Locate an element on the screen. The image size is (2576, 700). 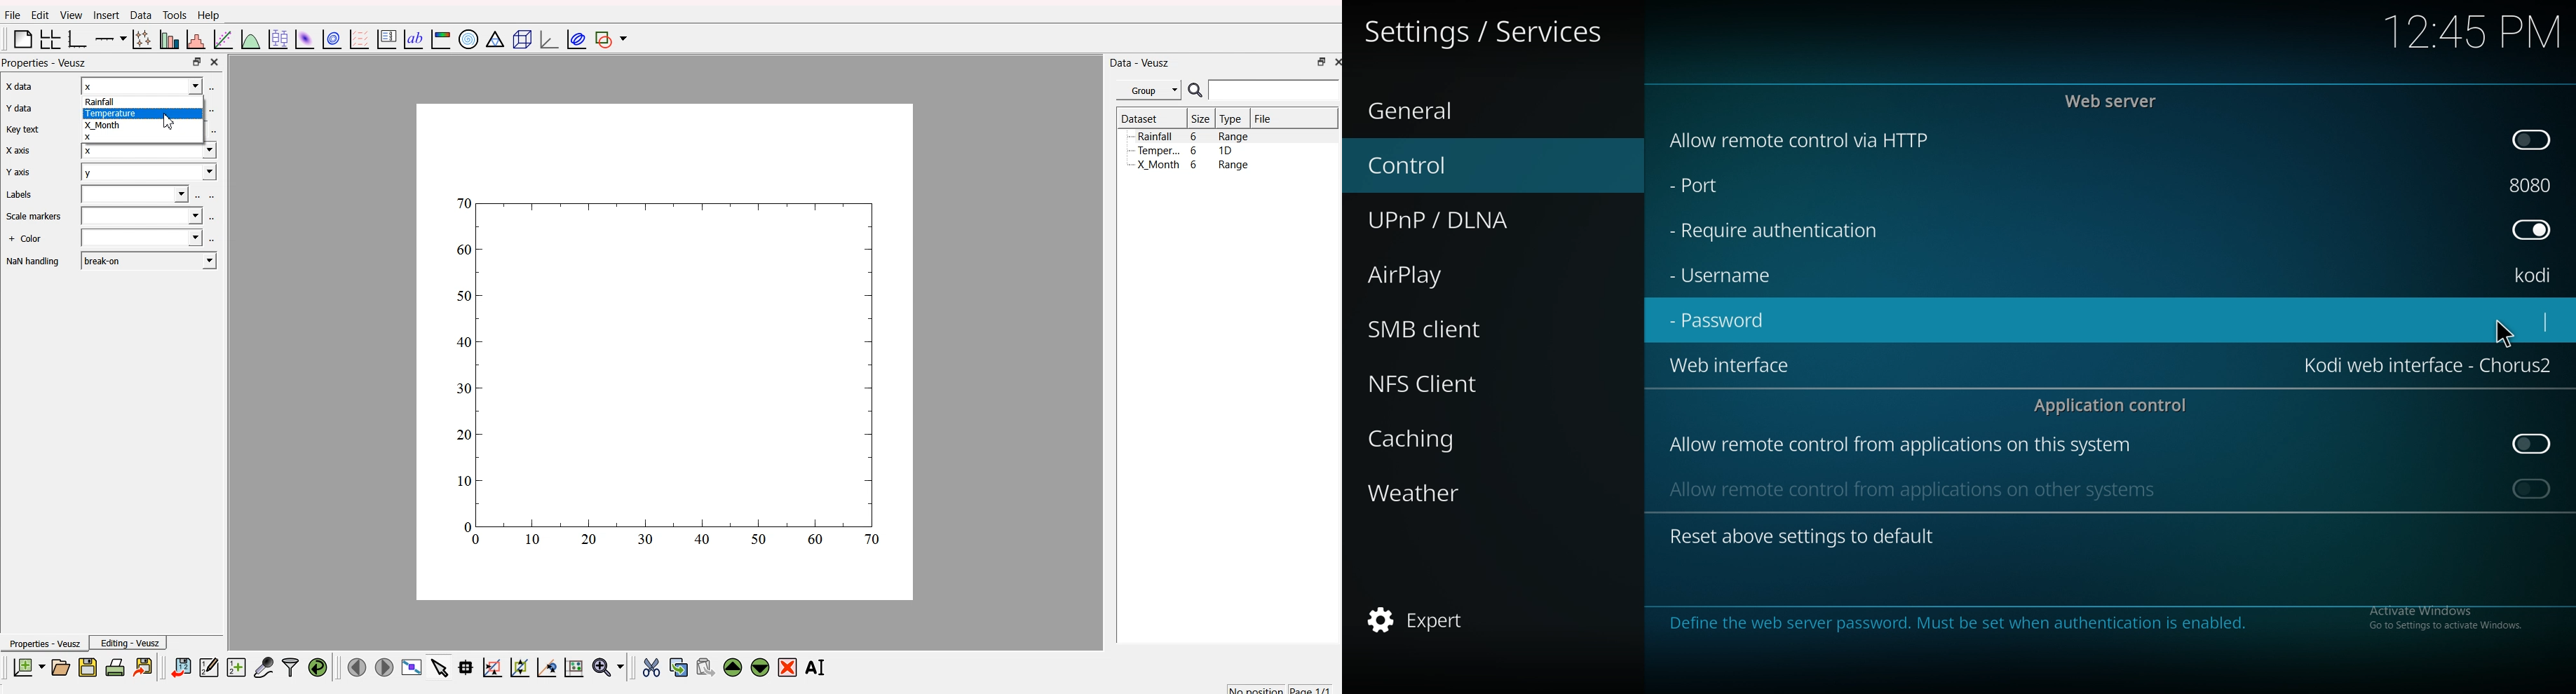
field is located at coordinates (140, 239).